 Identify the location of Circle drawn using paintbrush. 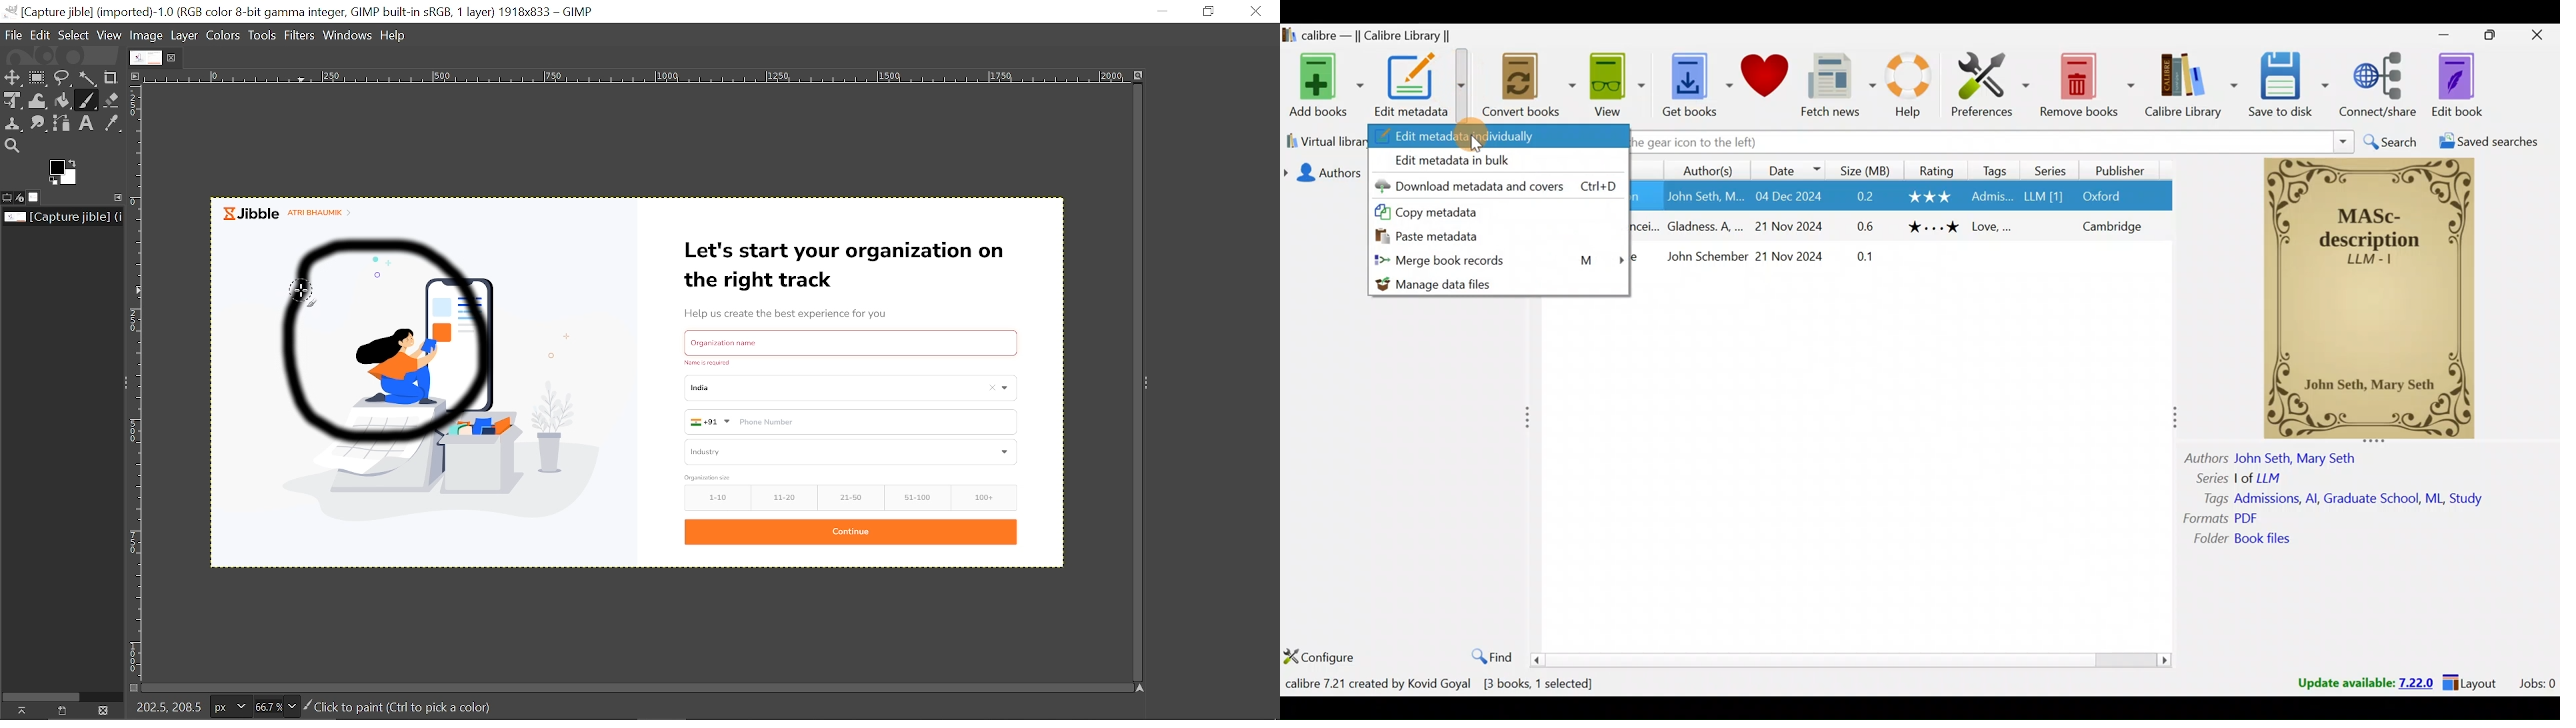
(413, 348).